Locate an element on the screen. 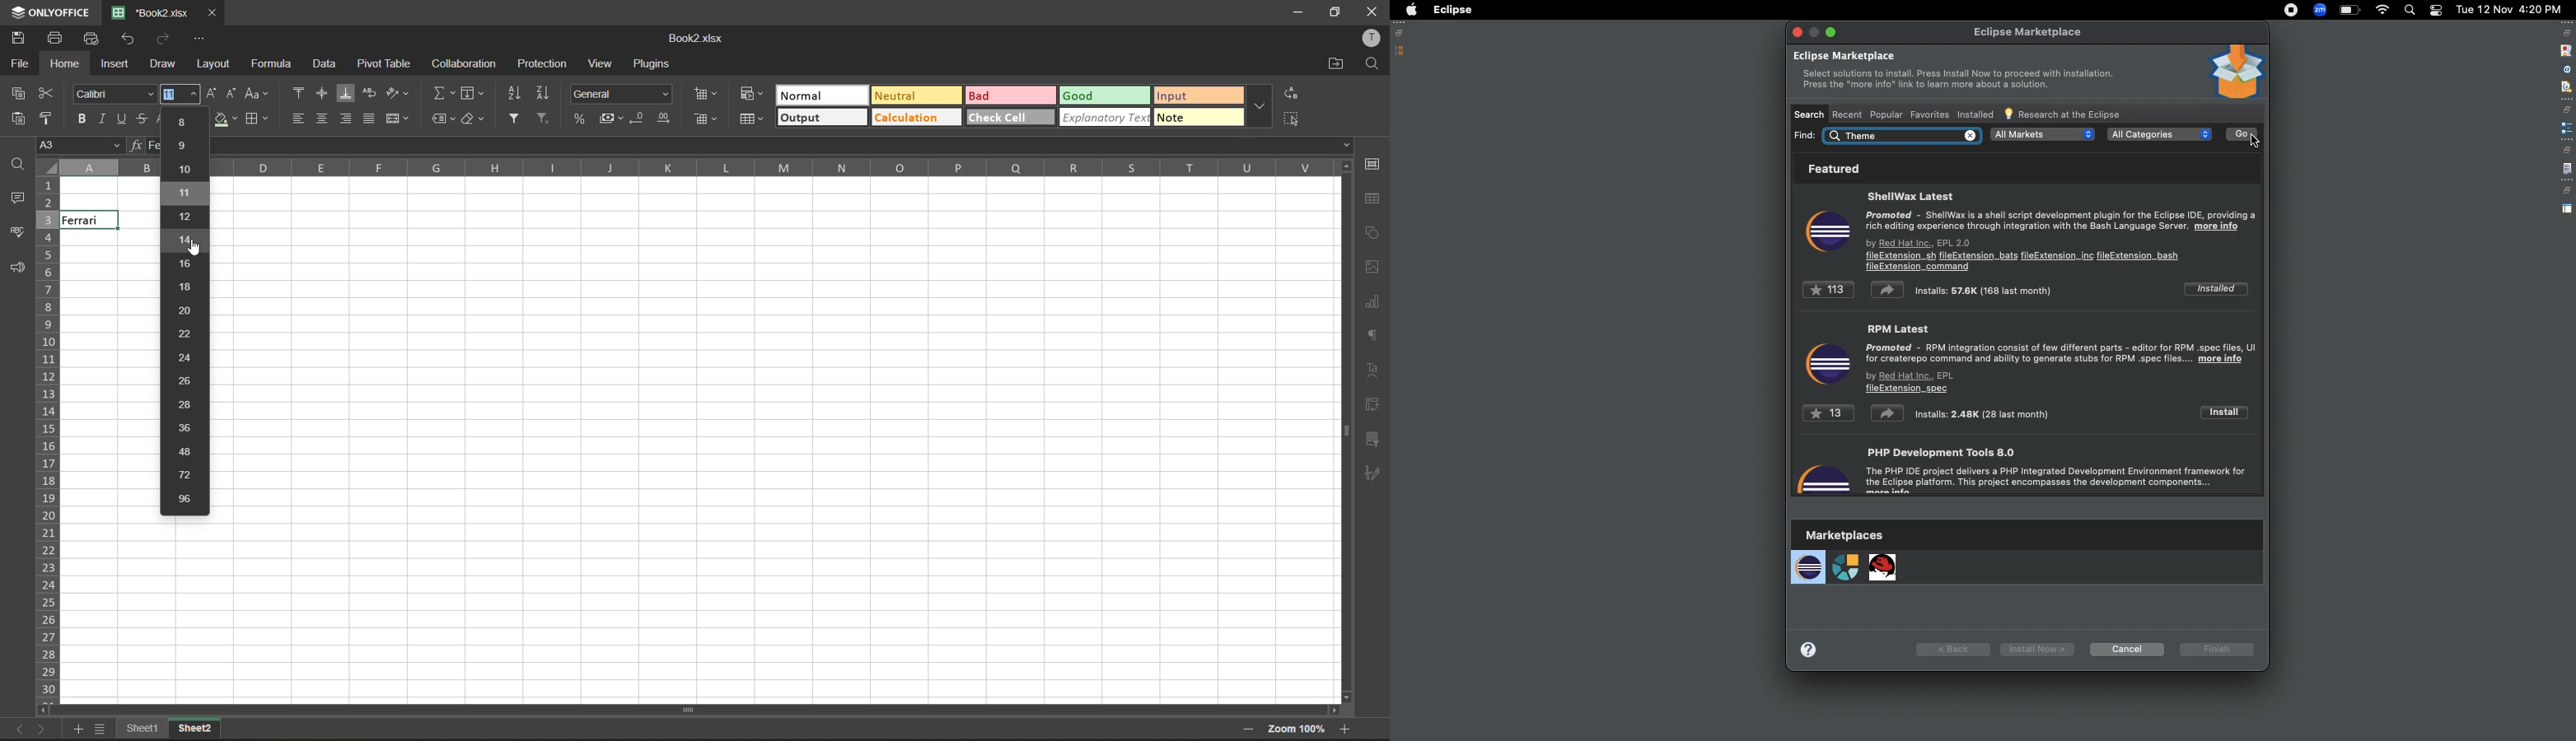 Image resolution: width=2576 pixels, height=756 pixels. Cancel is located at coordinates (2125, 649).